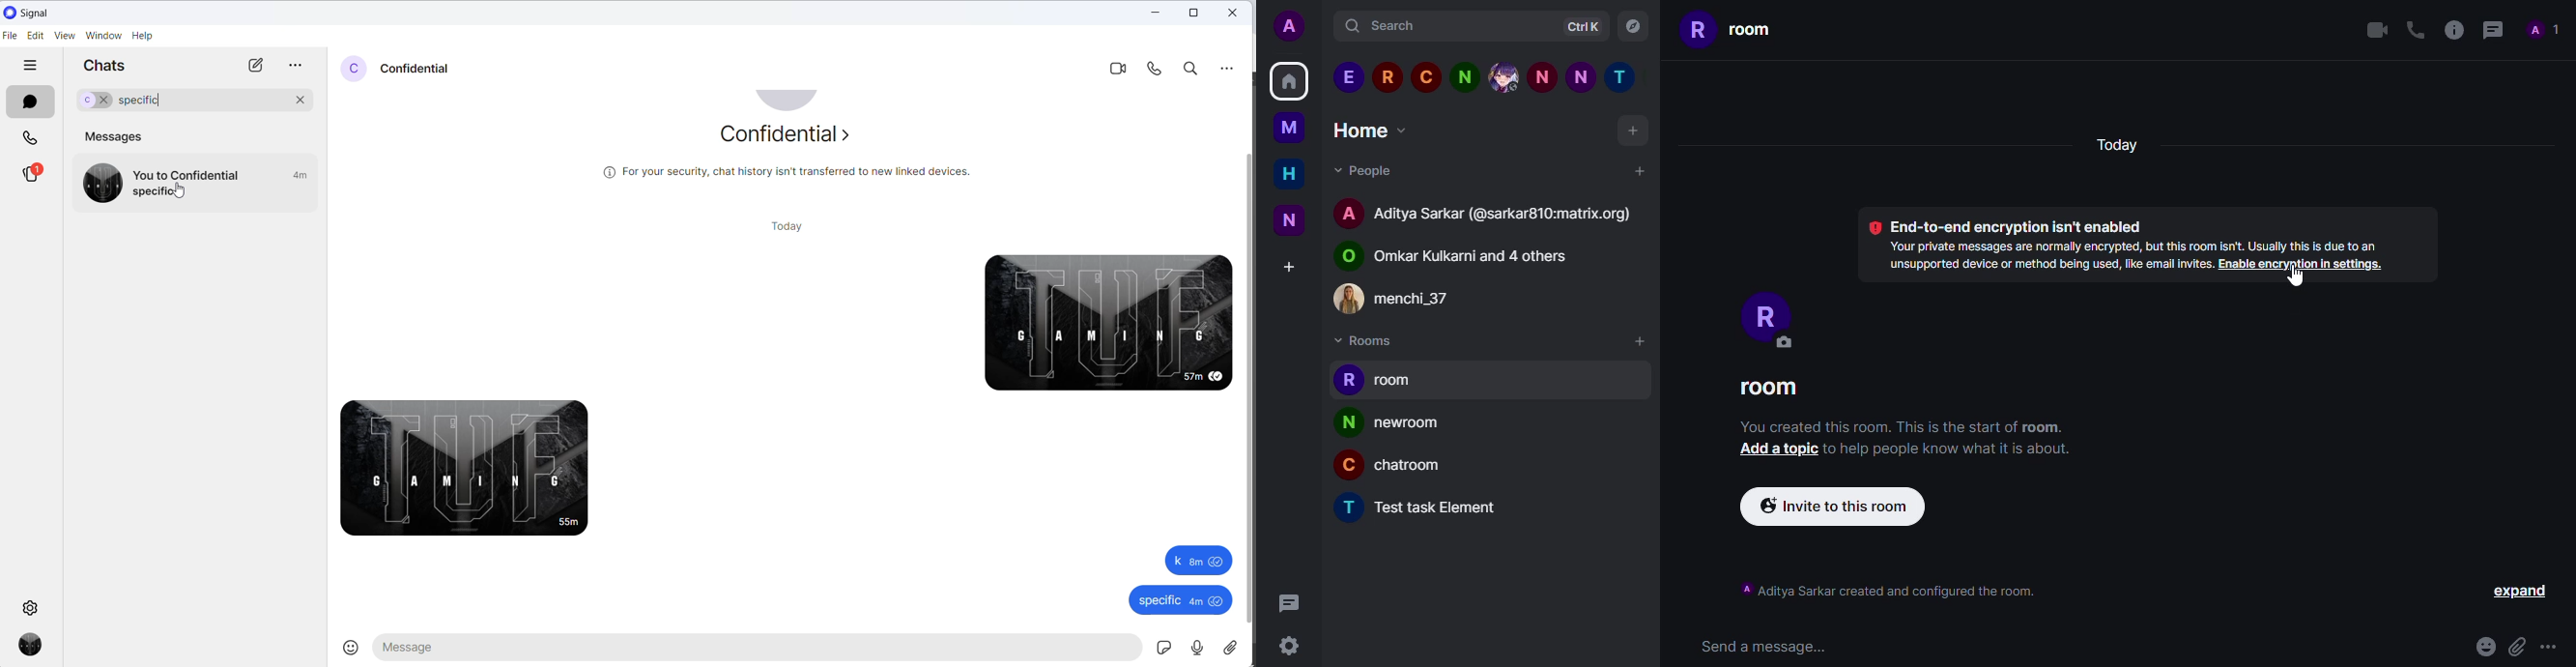 The width and height of the screenshot is (2576, 672). What do you see at coordinates (1890, 590) in the screenshot?
I see `info` at bounding box center [1890, 590].